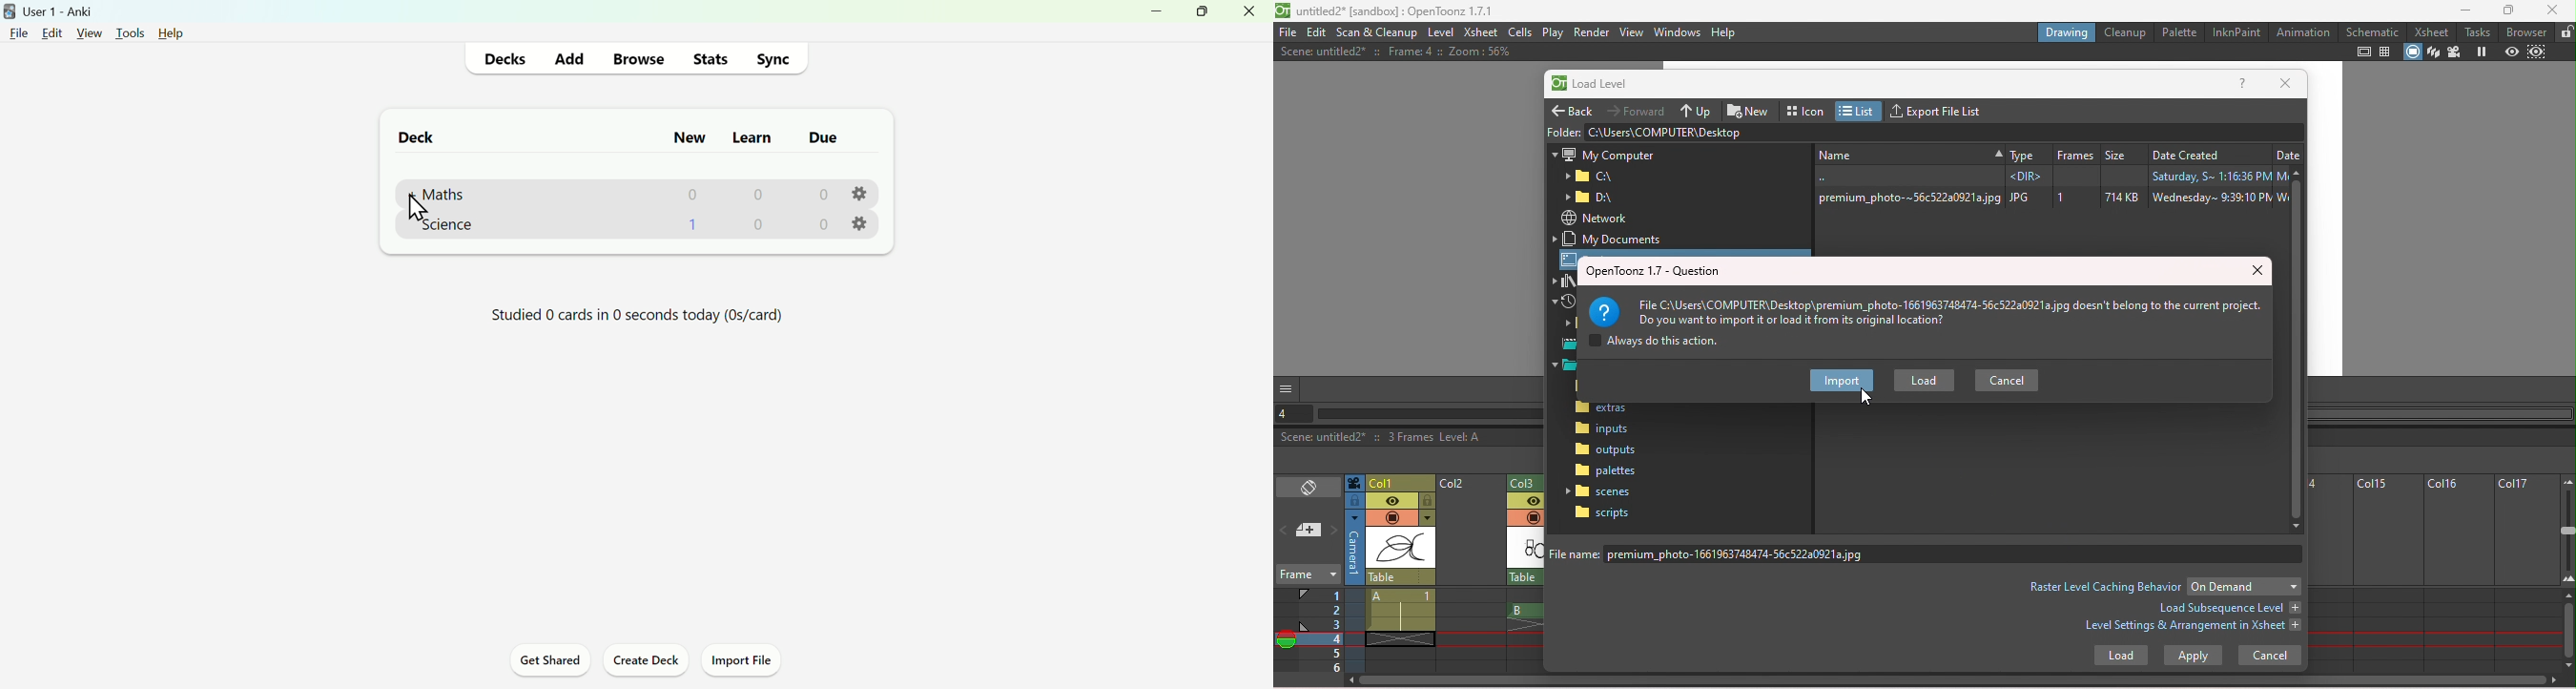  What do you see at coordinates (20, 33) in the screenshot?
I see `File` at bounding box center [20, 33].